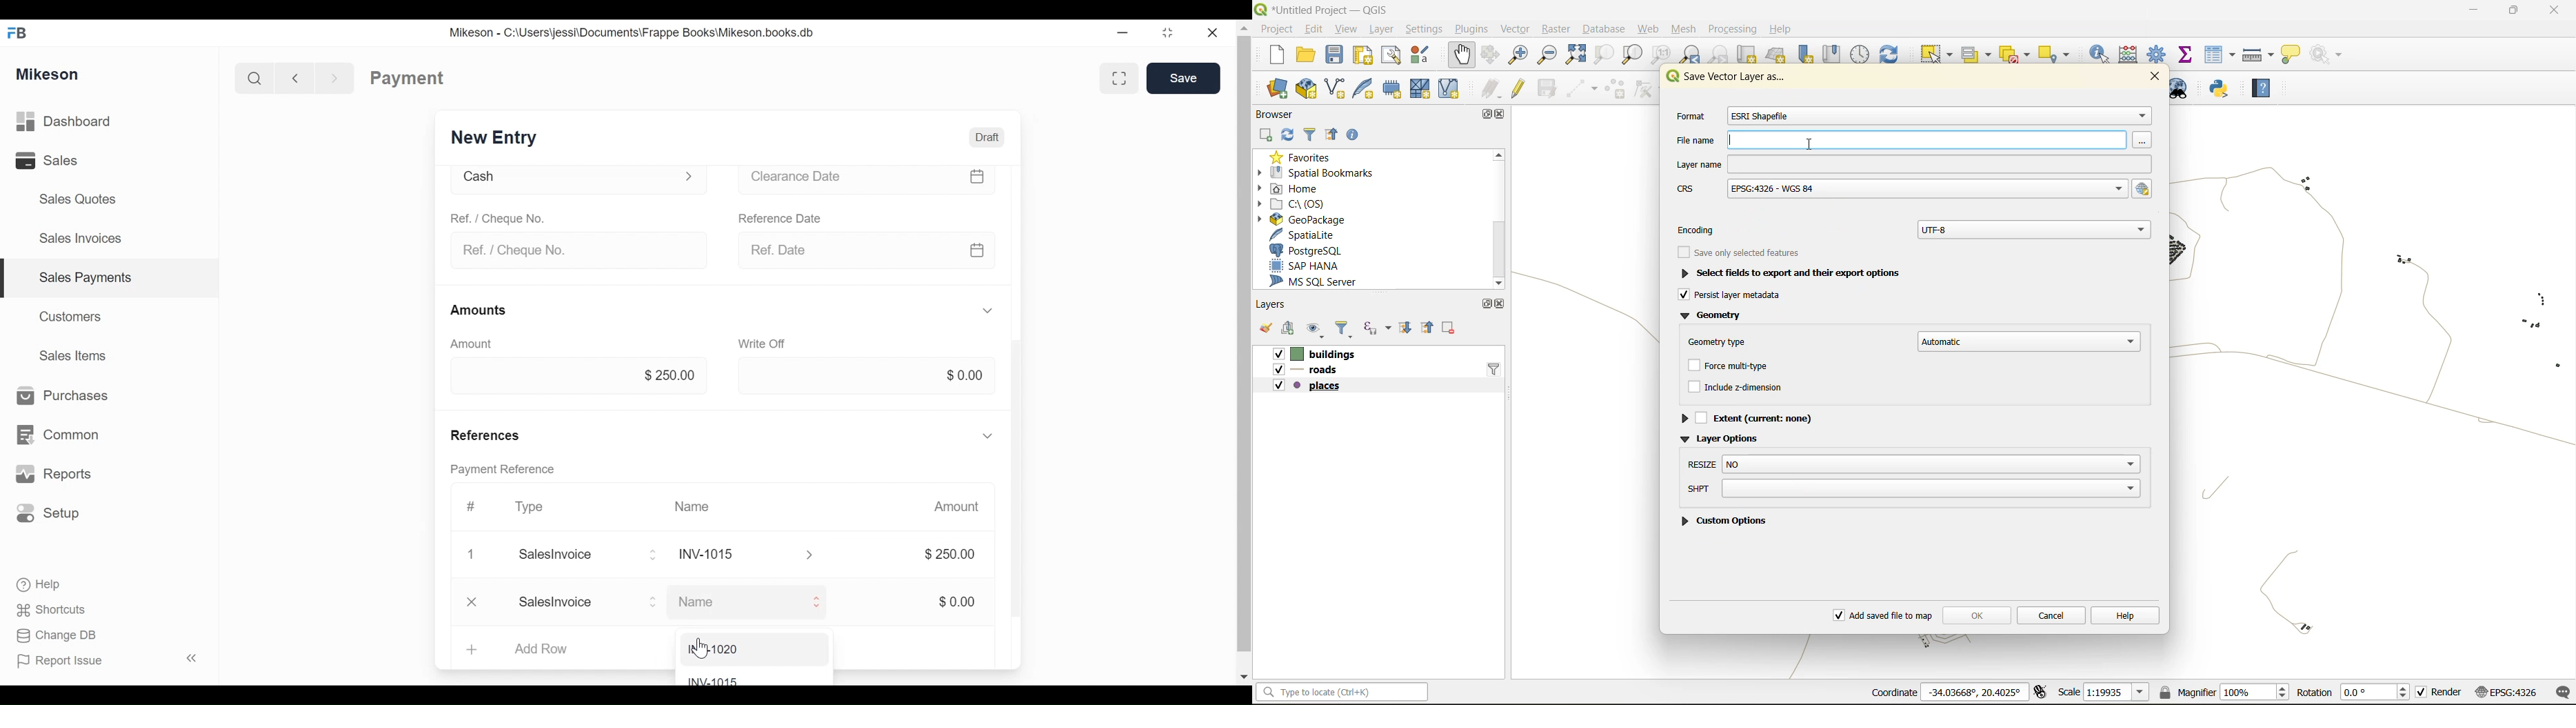 This screenshot has width=2576, height=728. What do you see at coordinates (57, 606) in the screenshot?
I see `Shortcuts` at bounding box center [57, 606].